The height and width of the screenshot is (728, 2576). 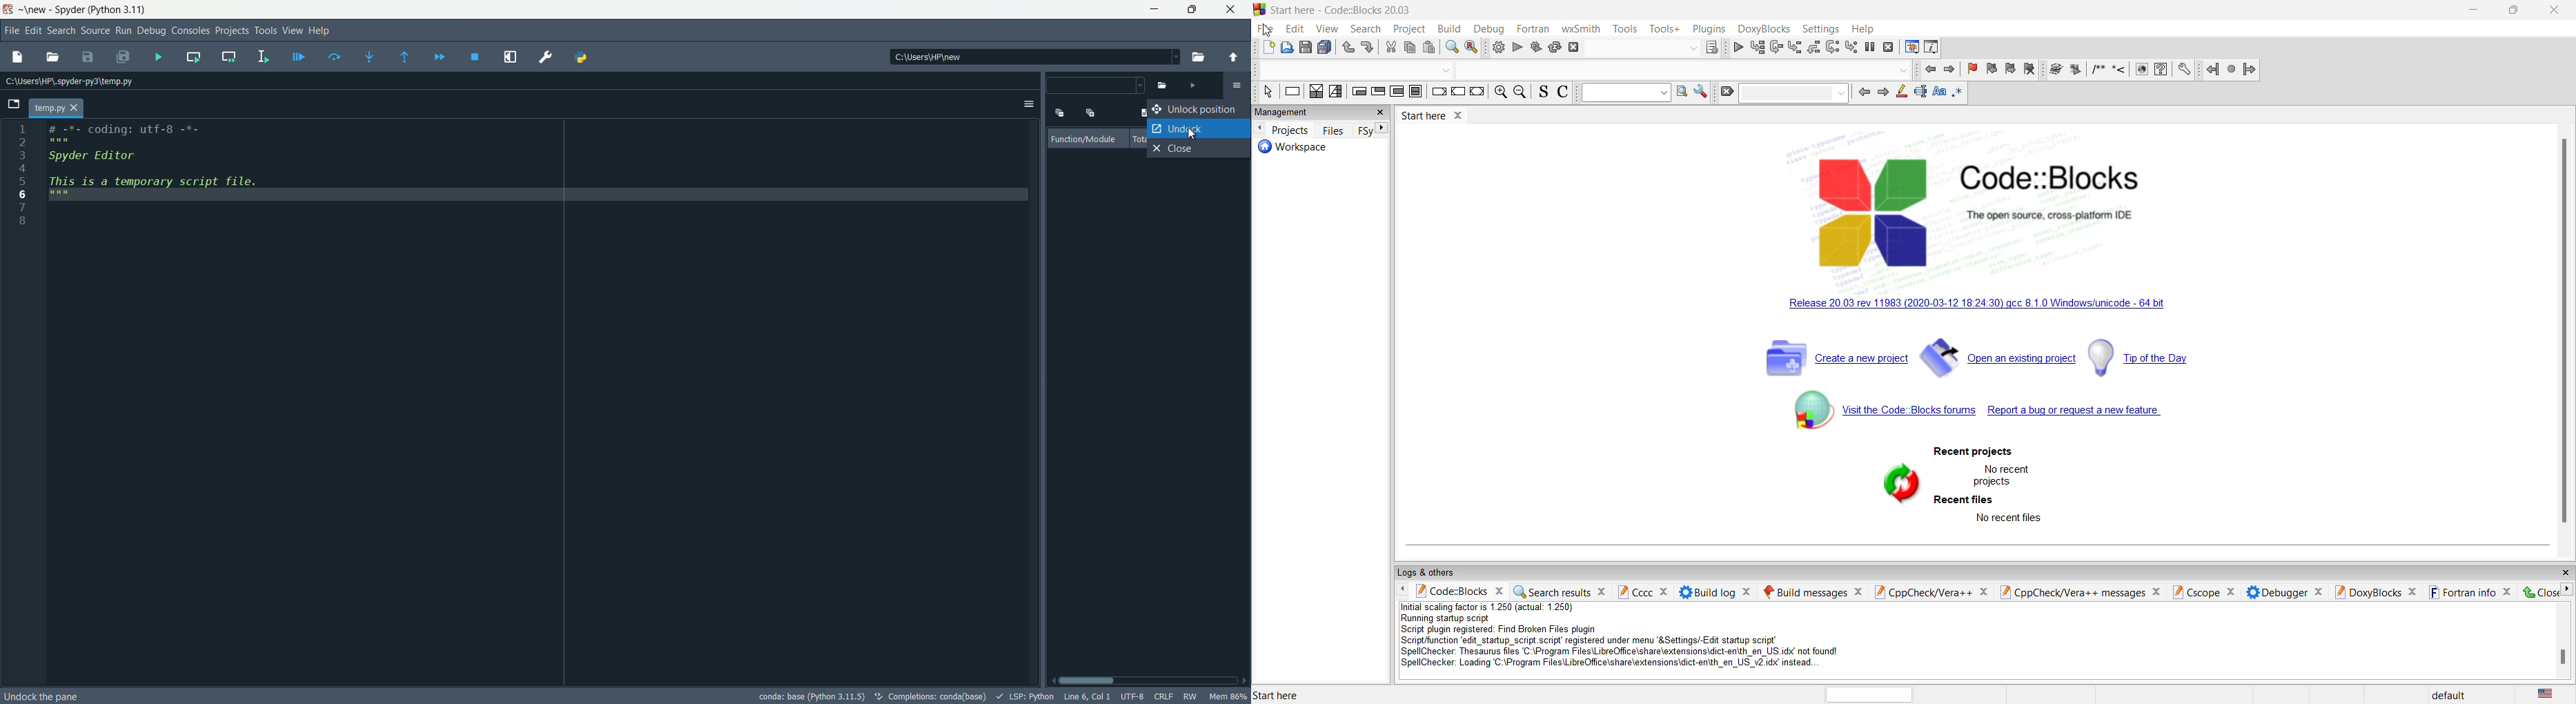 What do you see at coordinates (1086, 697) in the screenshot?
I see `cursor position` at bounding box center [1086, 697].